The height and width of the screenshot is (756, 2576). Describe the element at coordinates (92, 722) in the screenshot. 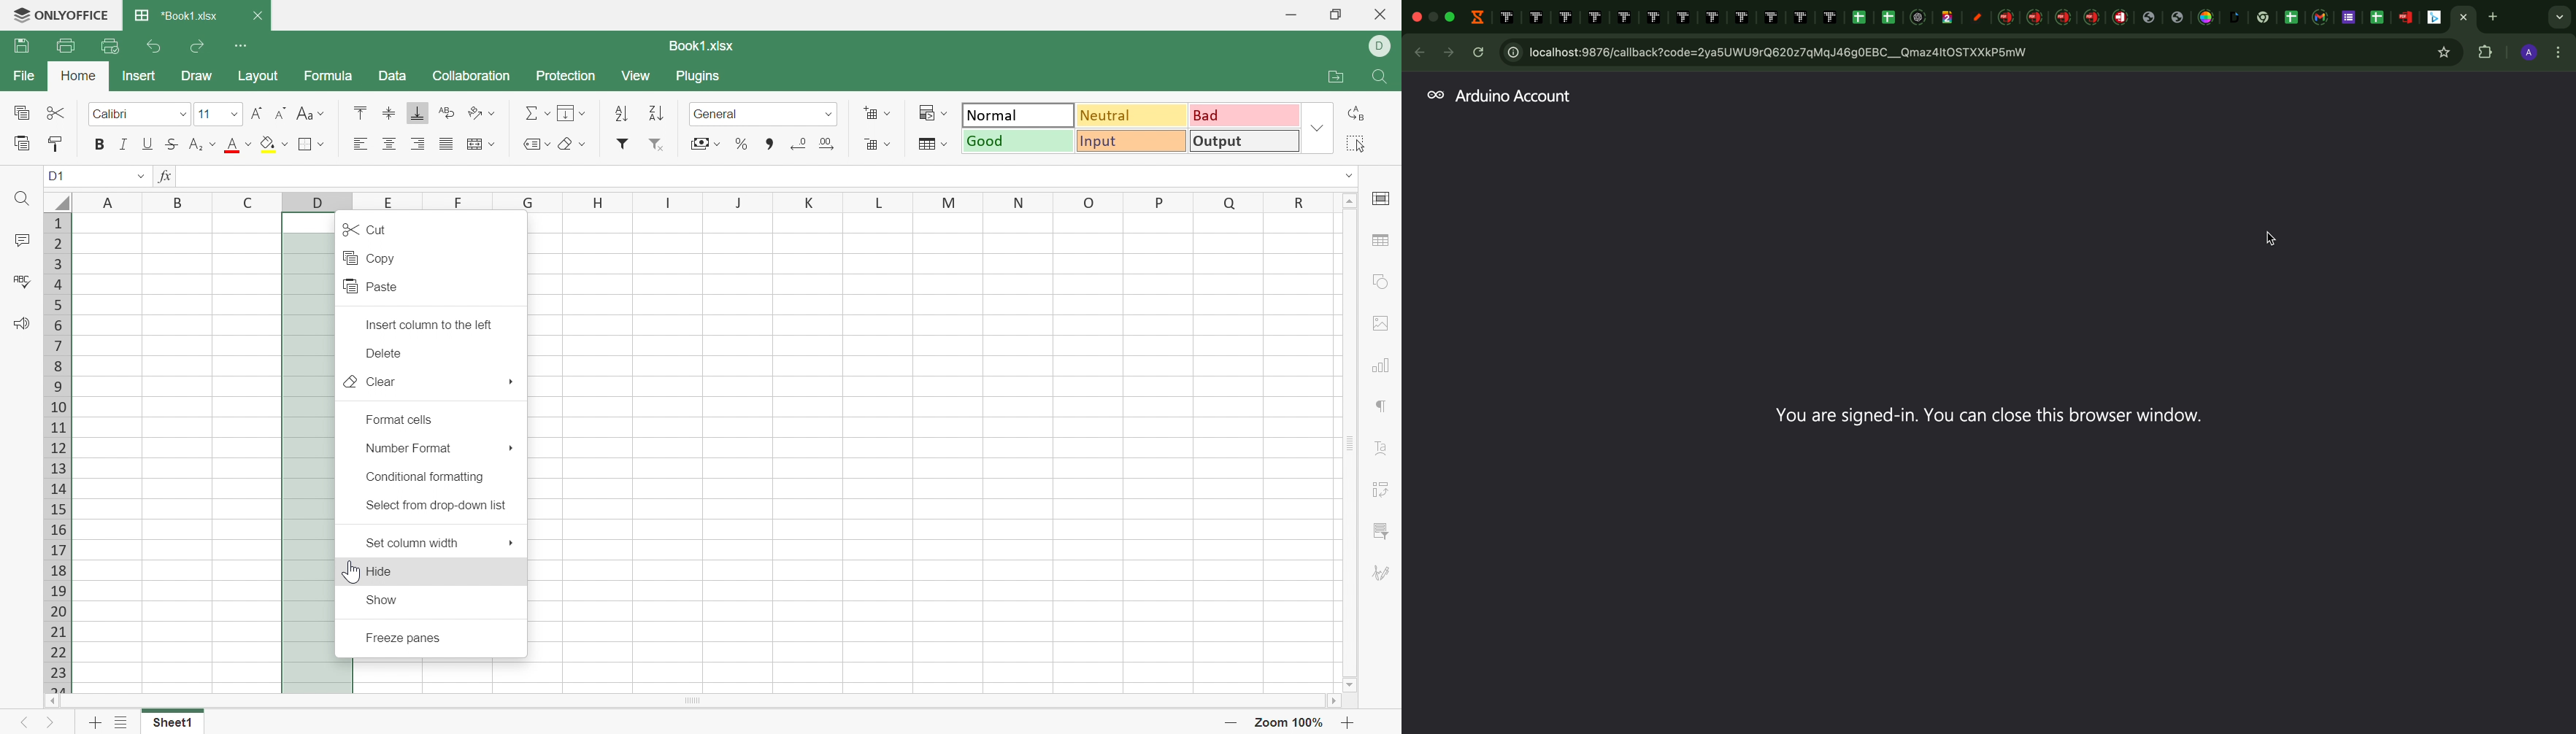

I see `Add sheet` at that location.